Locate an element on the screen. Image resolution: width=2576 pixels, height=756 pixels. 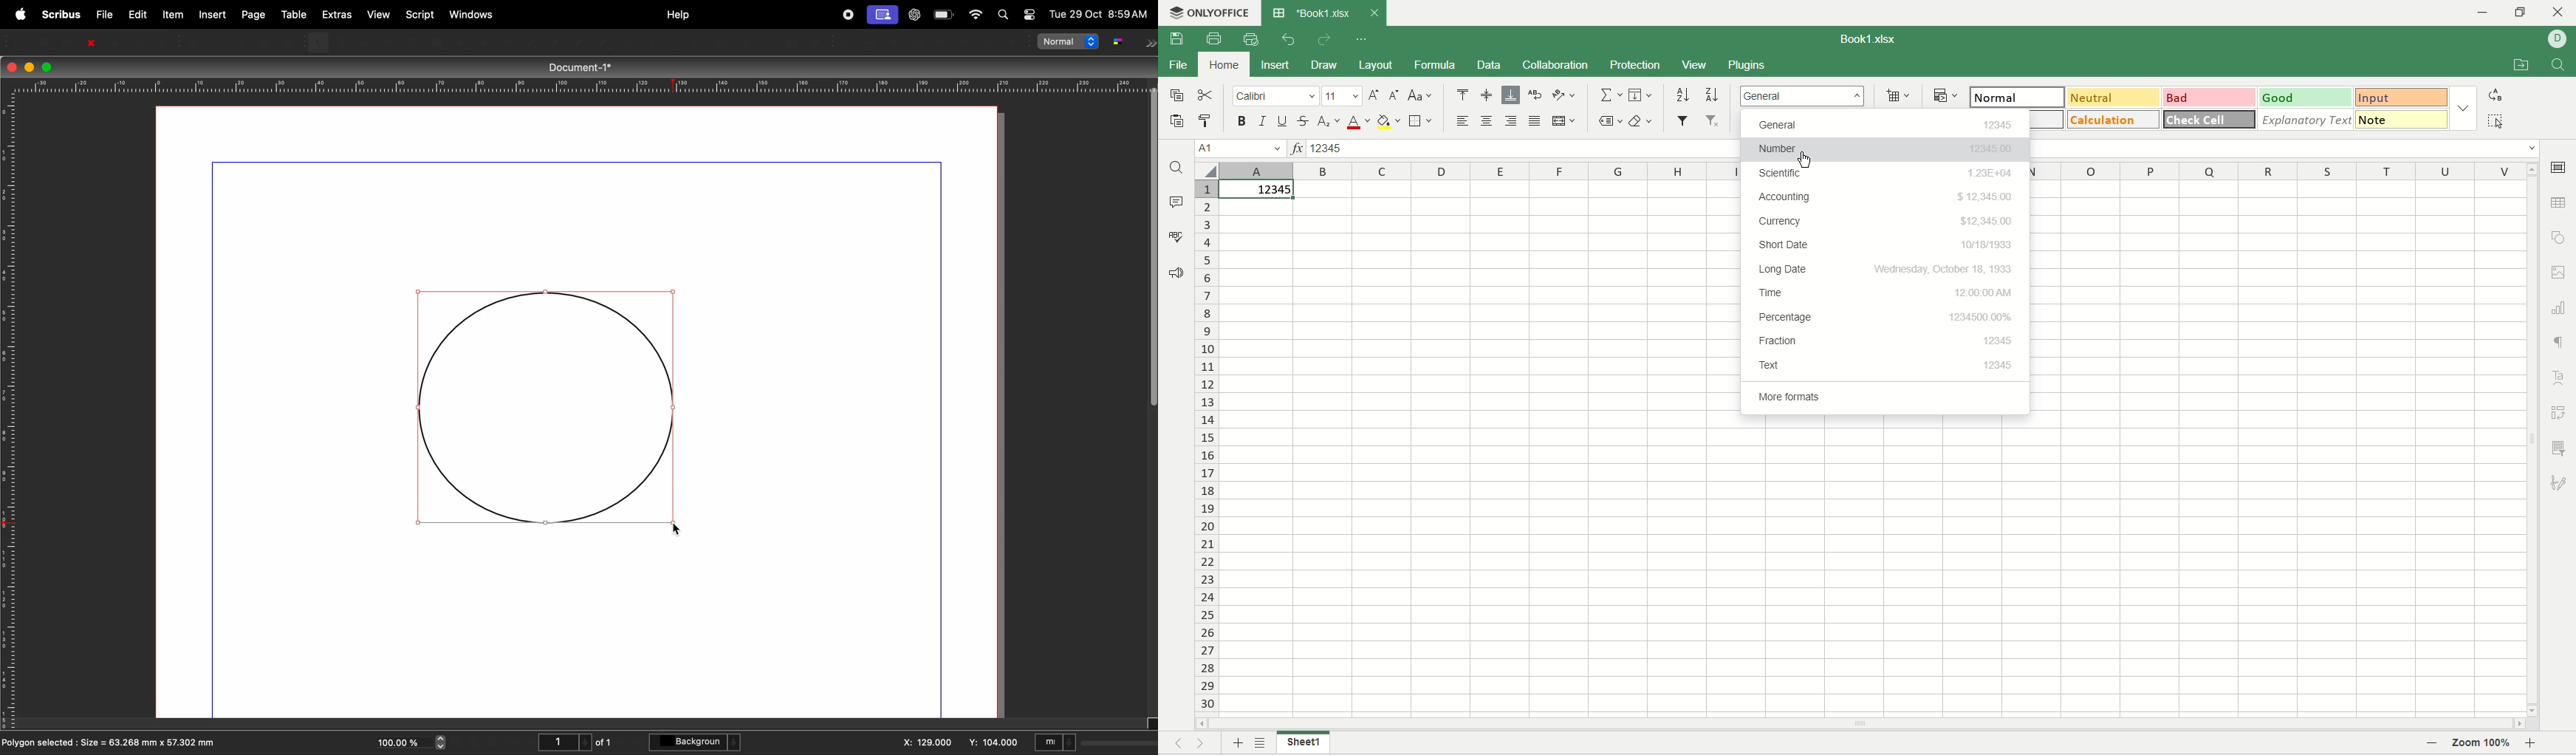
align right is located at coordinates (1513, 122).